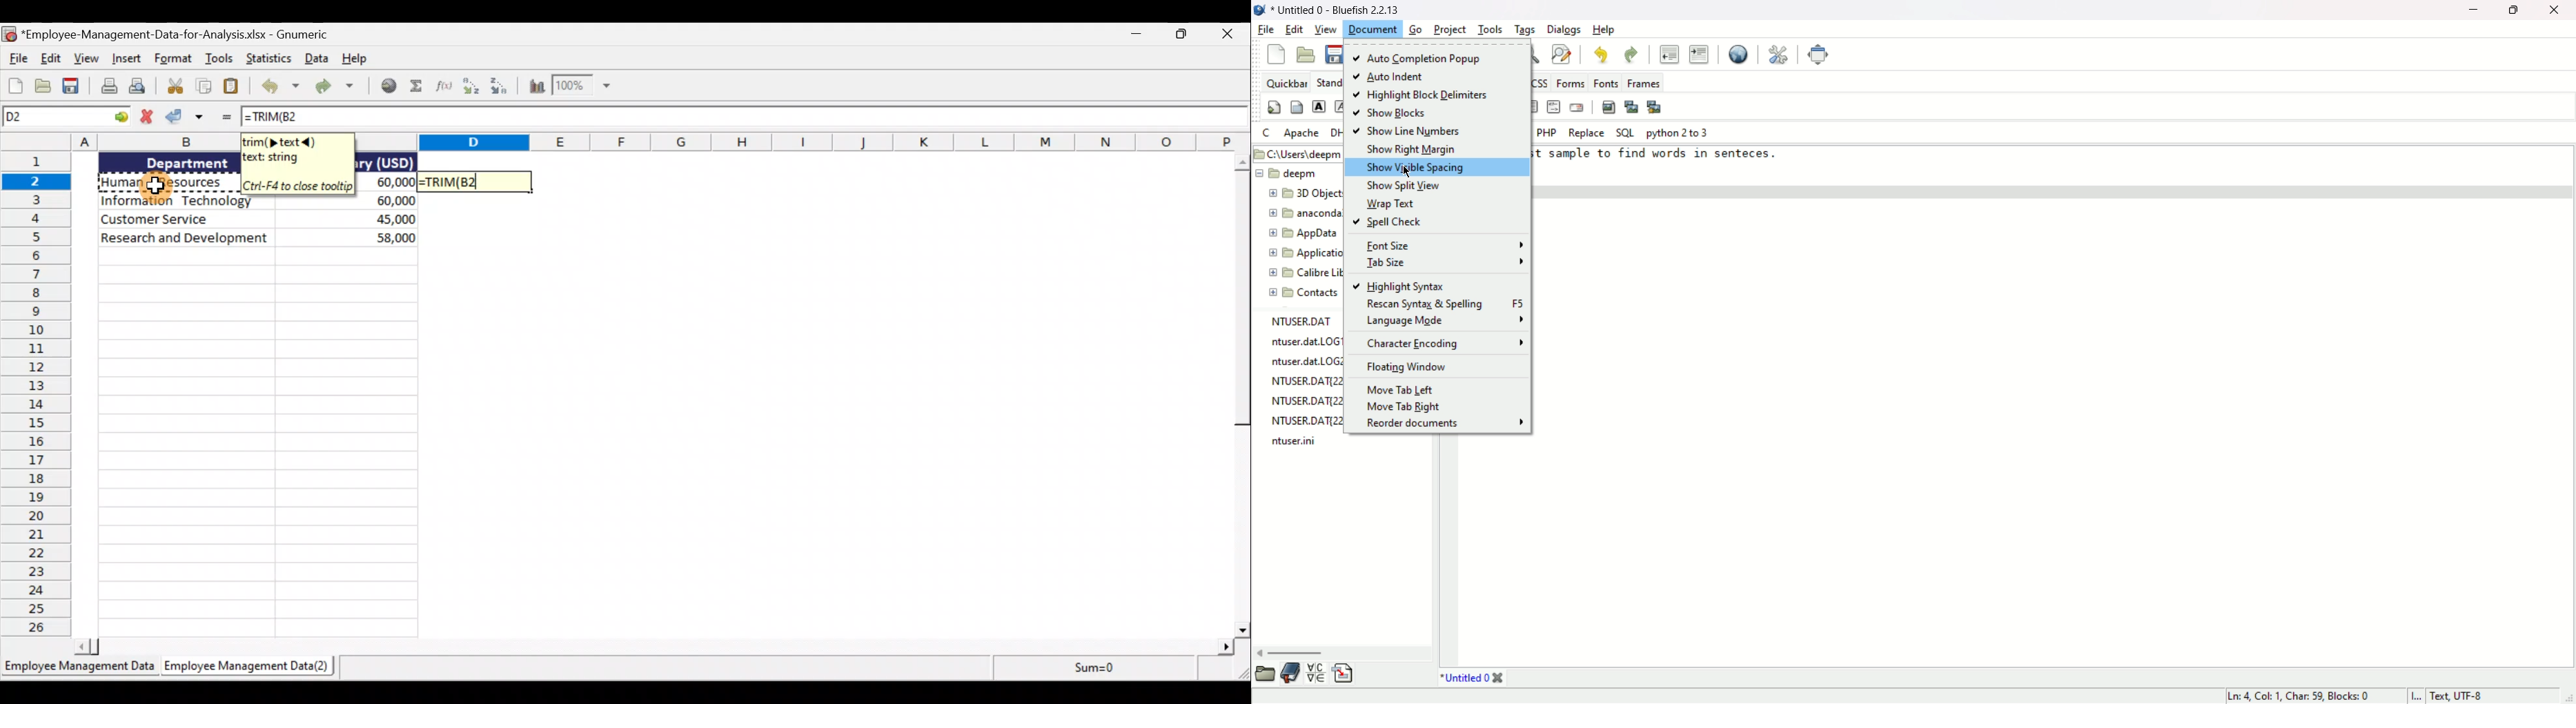 This screenshot has height=728, width=2576. Describe the element at coordinates (49, 57) in the screenshot. I see `Edit` at that location.